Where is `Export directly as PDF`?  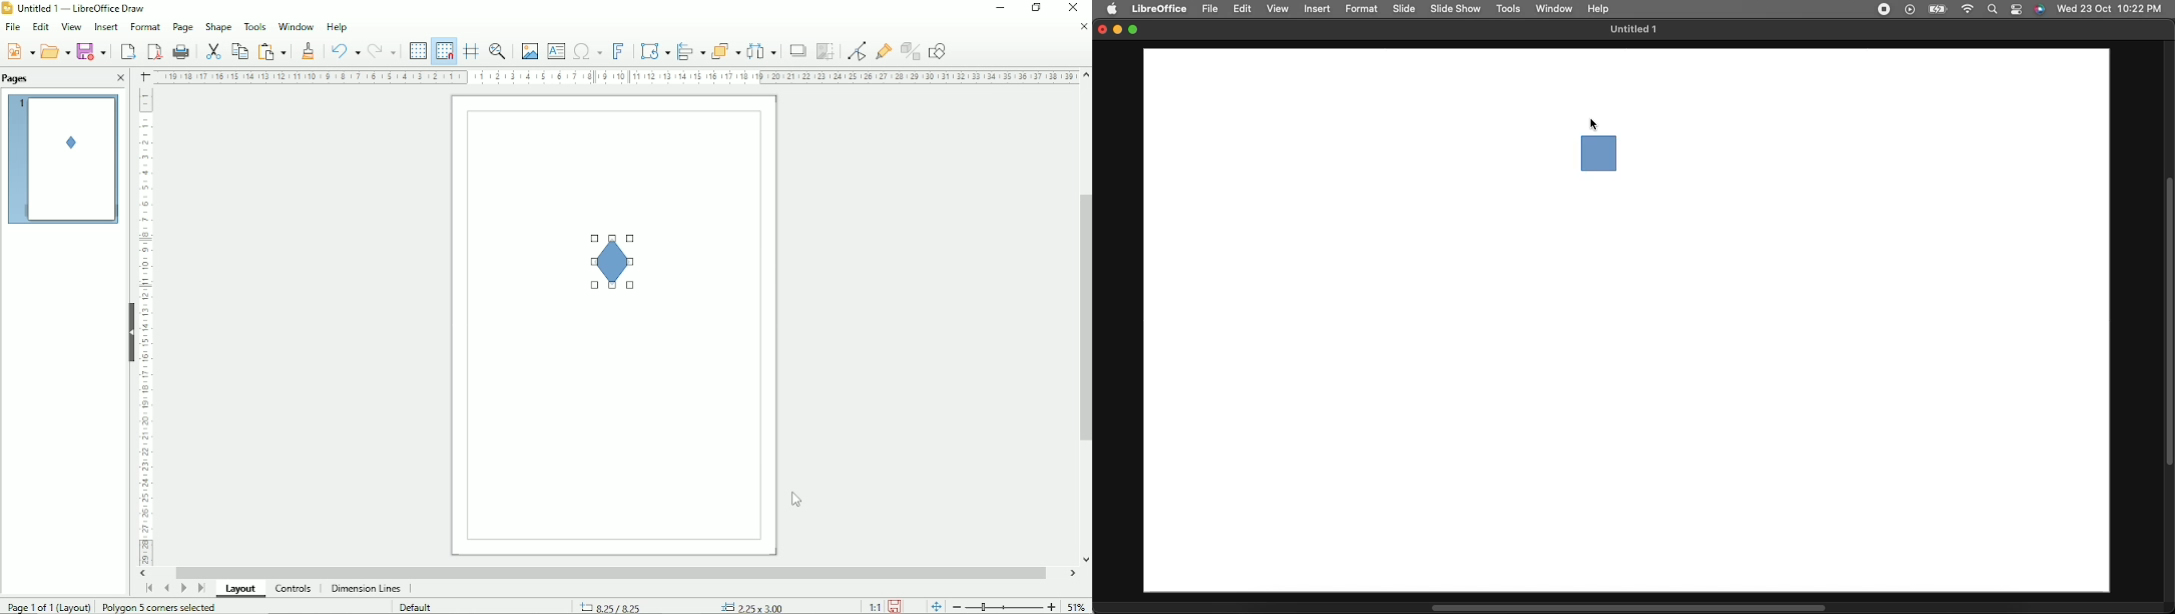 Export directly as PDF is located at coordinates (152, 50).